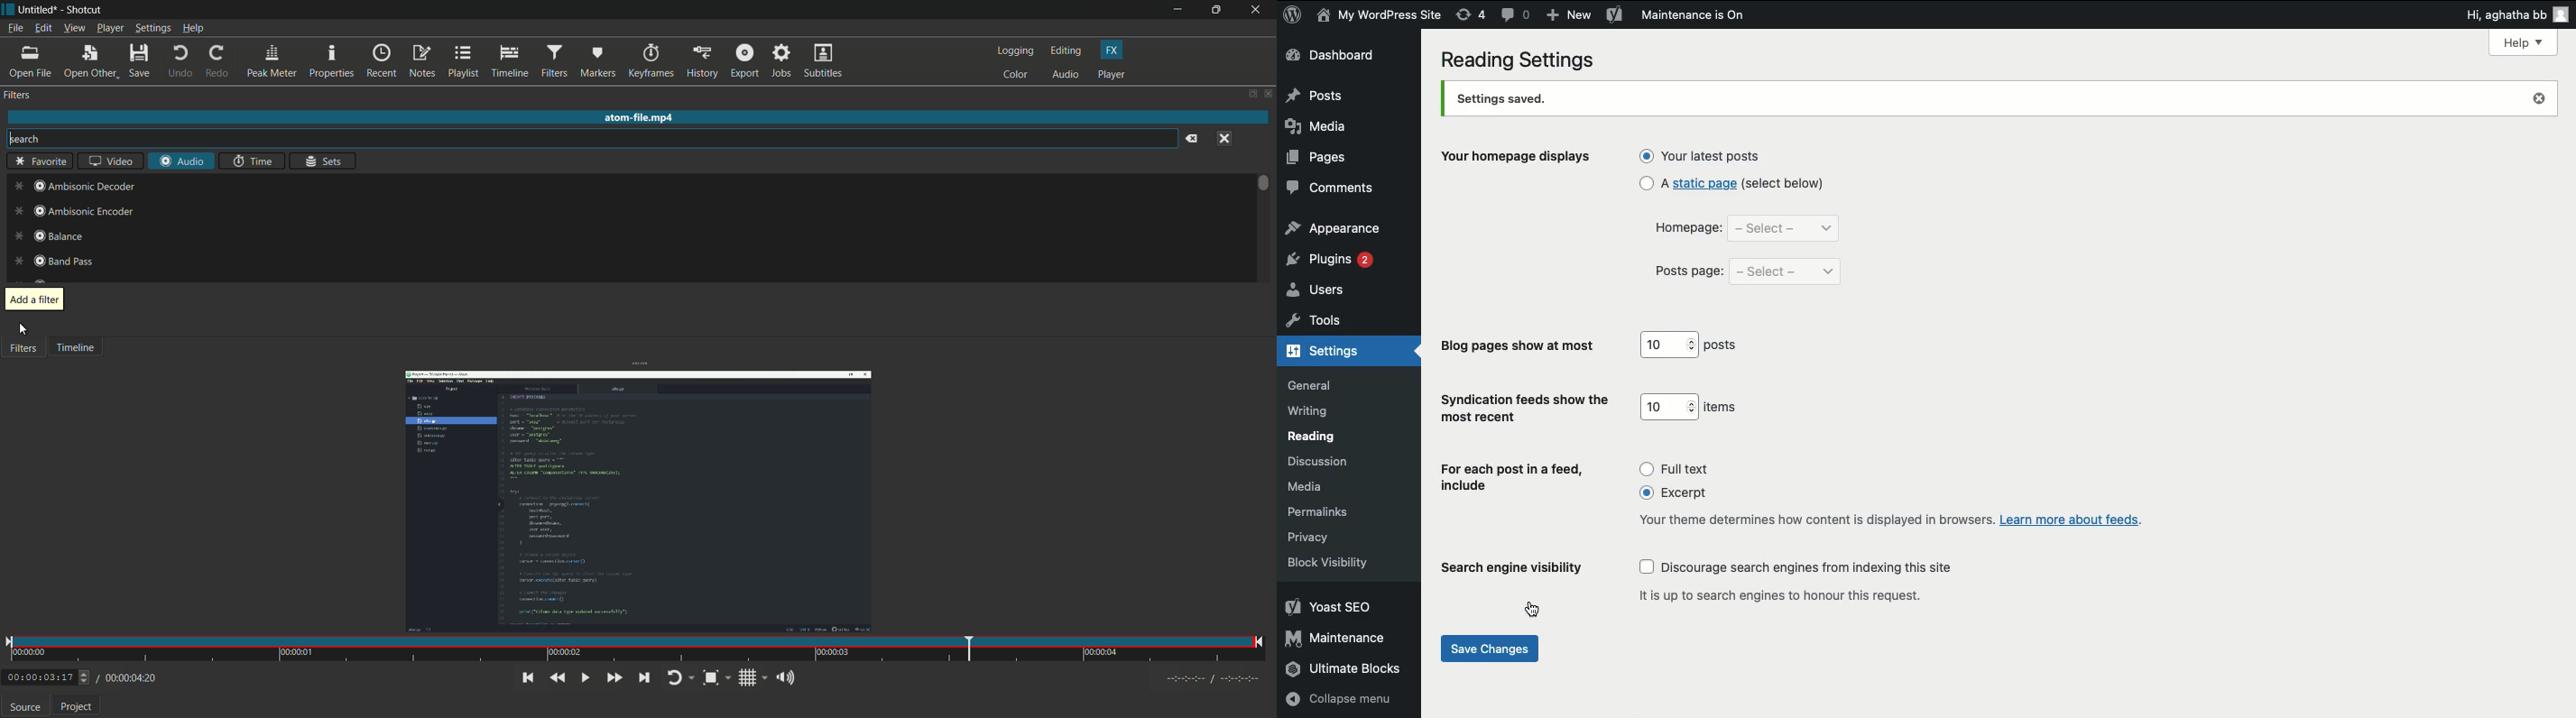  Describe the element at coordinates (152, 28) in the screenshot. I see `settings menu` at that location.